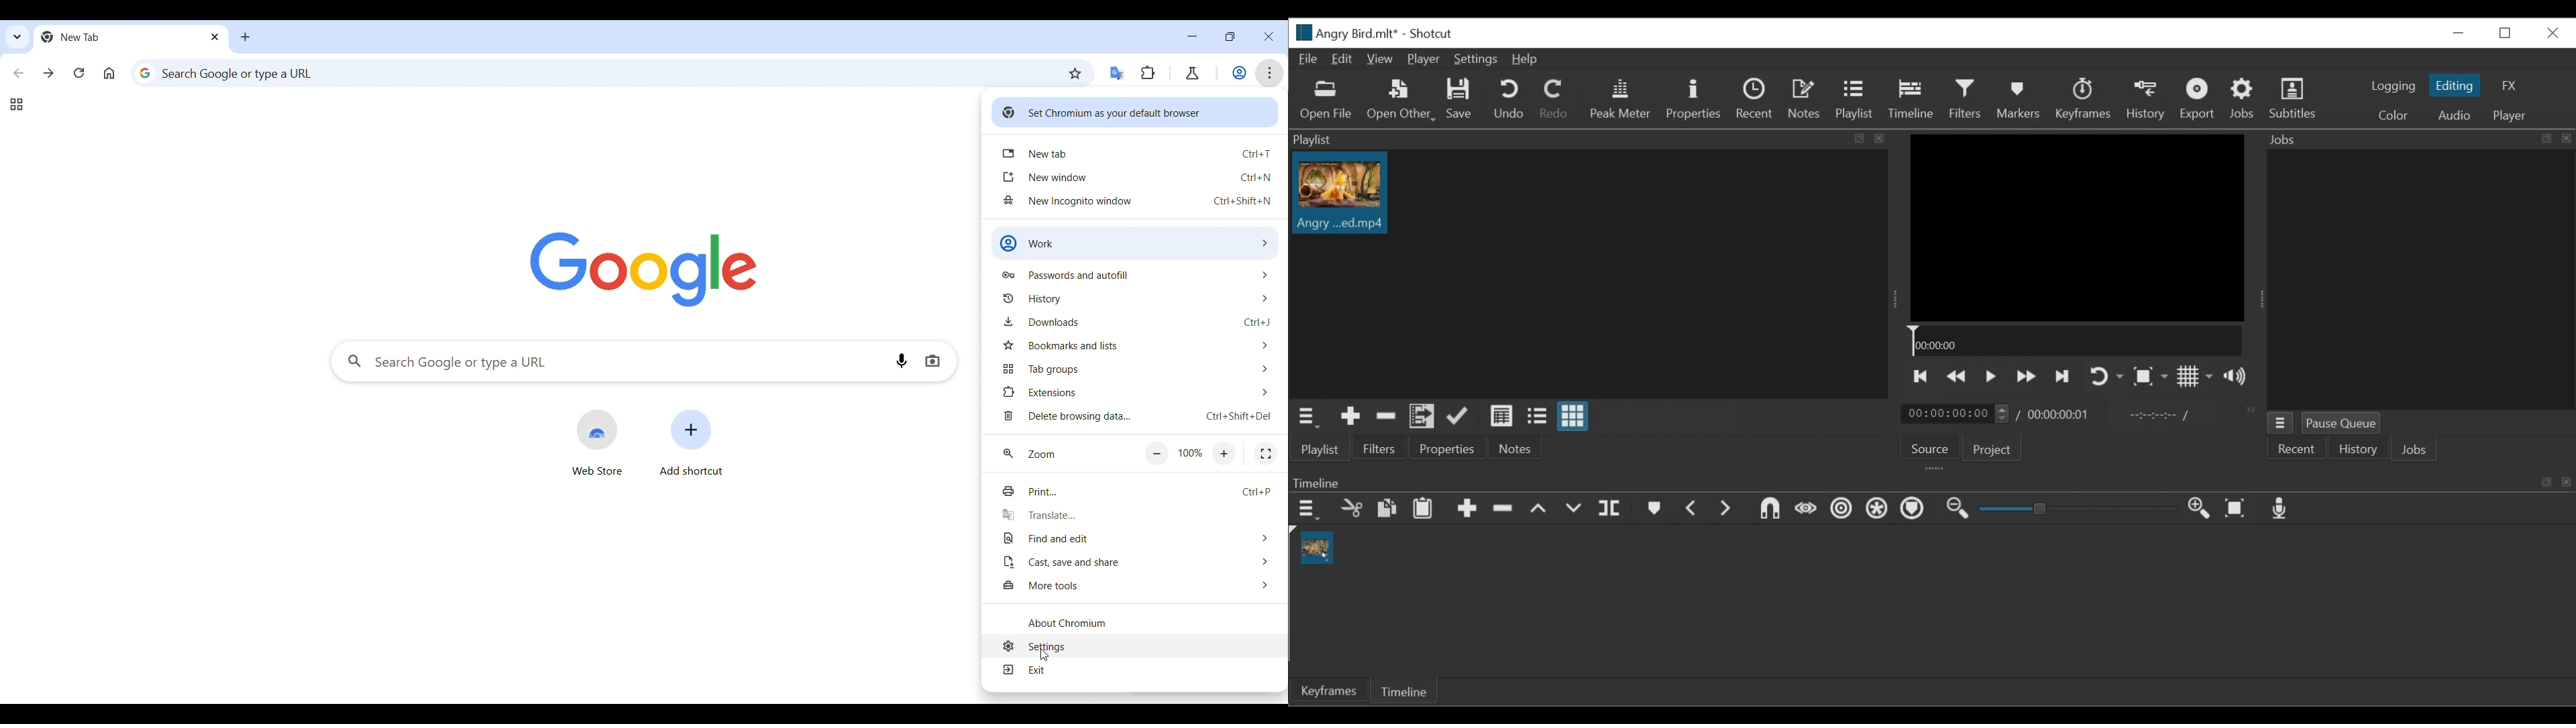 The width and height of the screenshot is (2576, 728). Describe the element at coordinates (2197, 378) in the screenshot. I see `Toggle display grid on player` at that location.